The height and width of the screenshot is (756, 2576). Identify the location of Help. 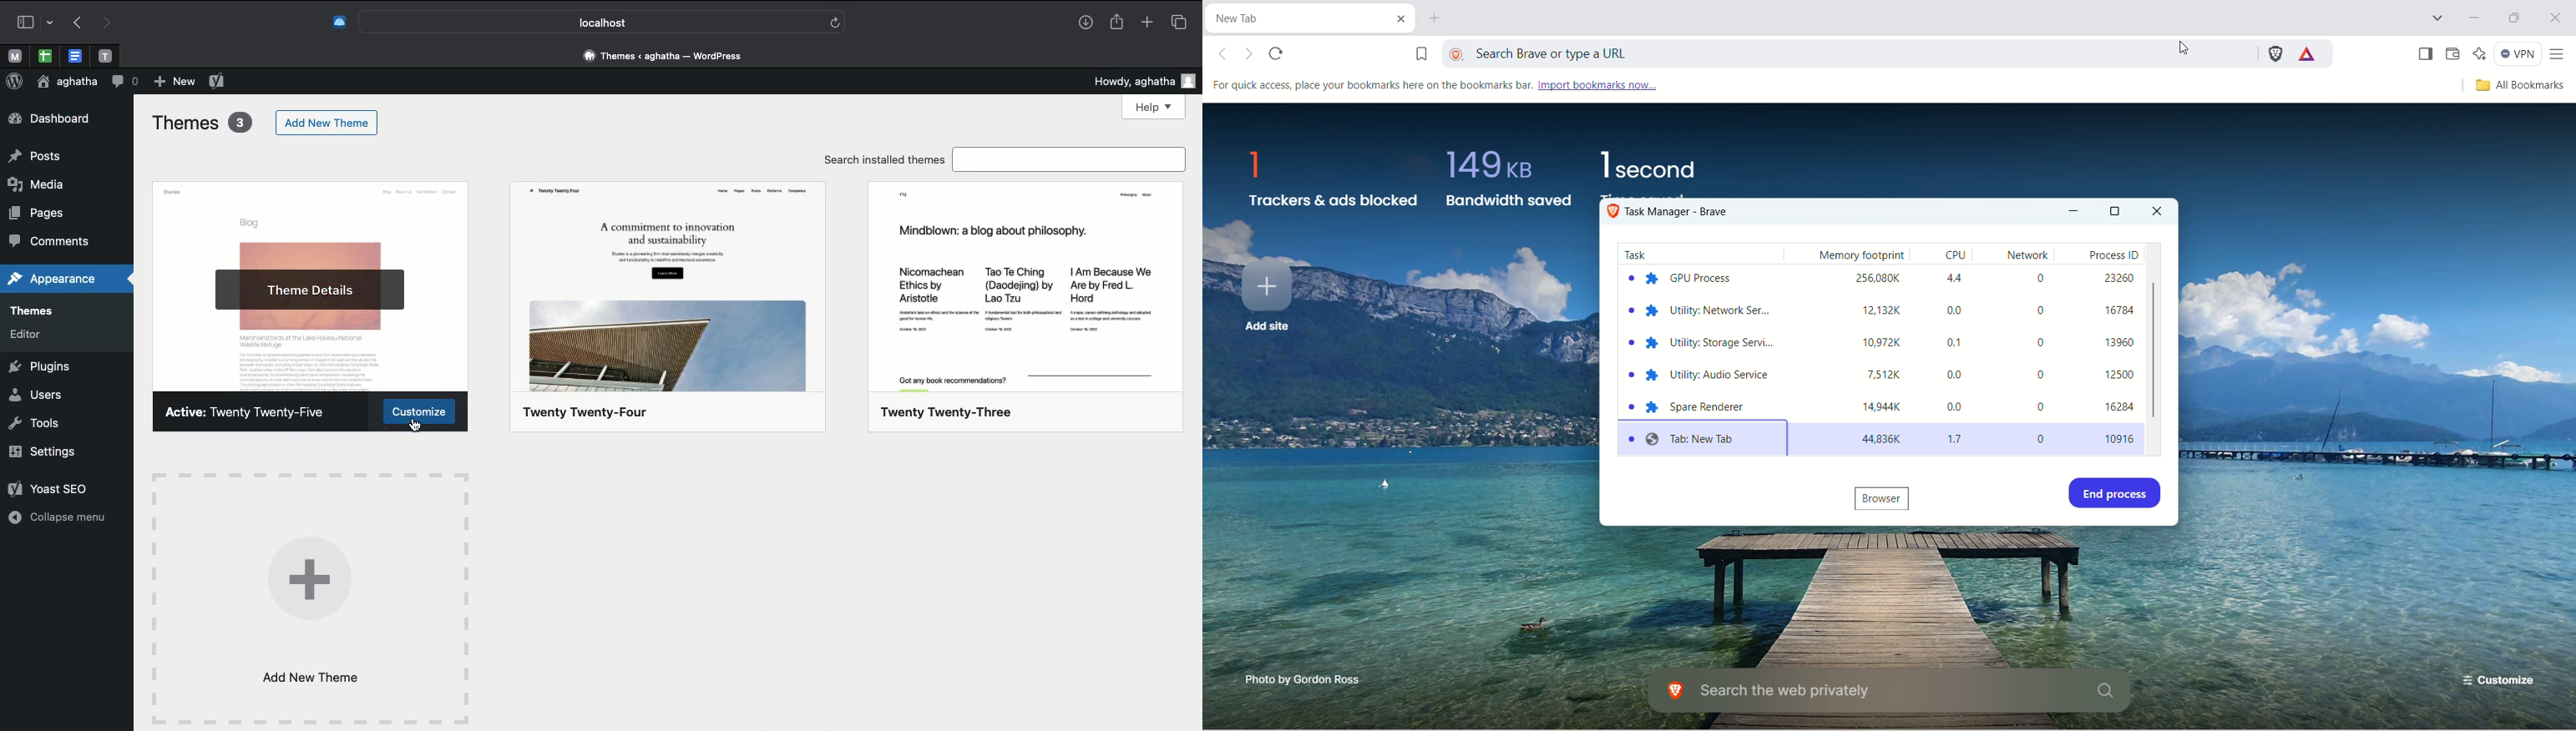
(1156, 108).